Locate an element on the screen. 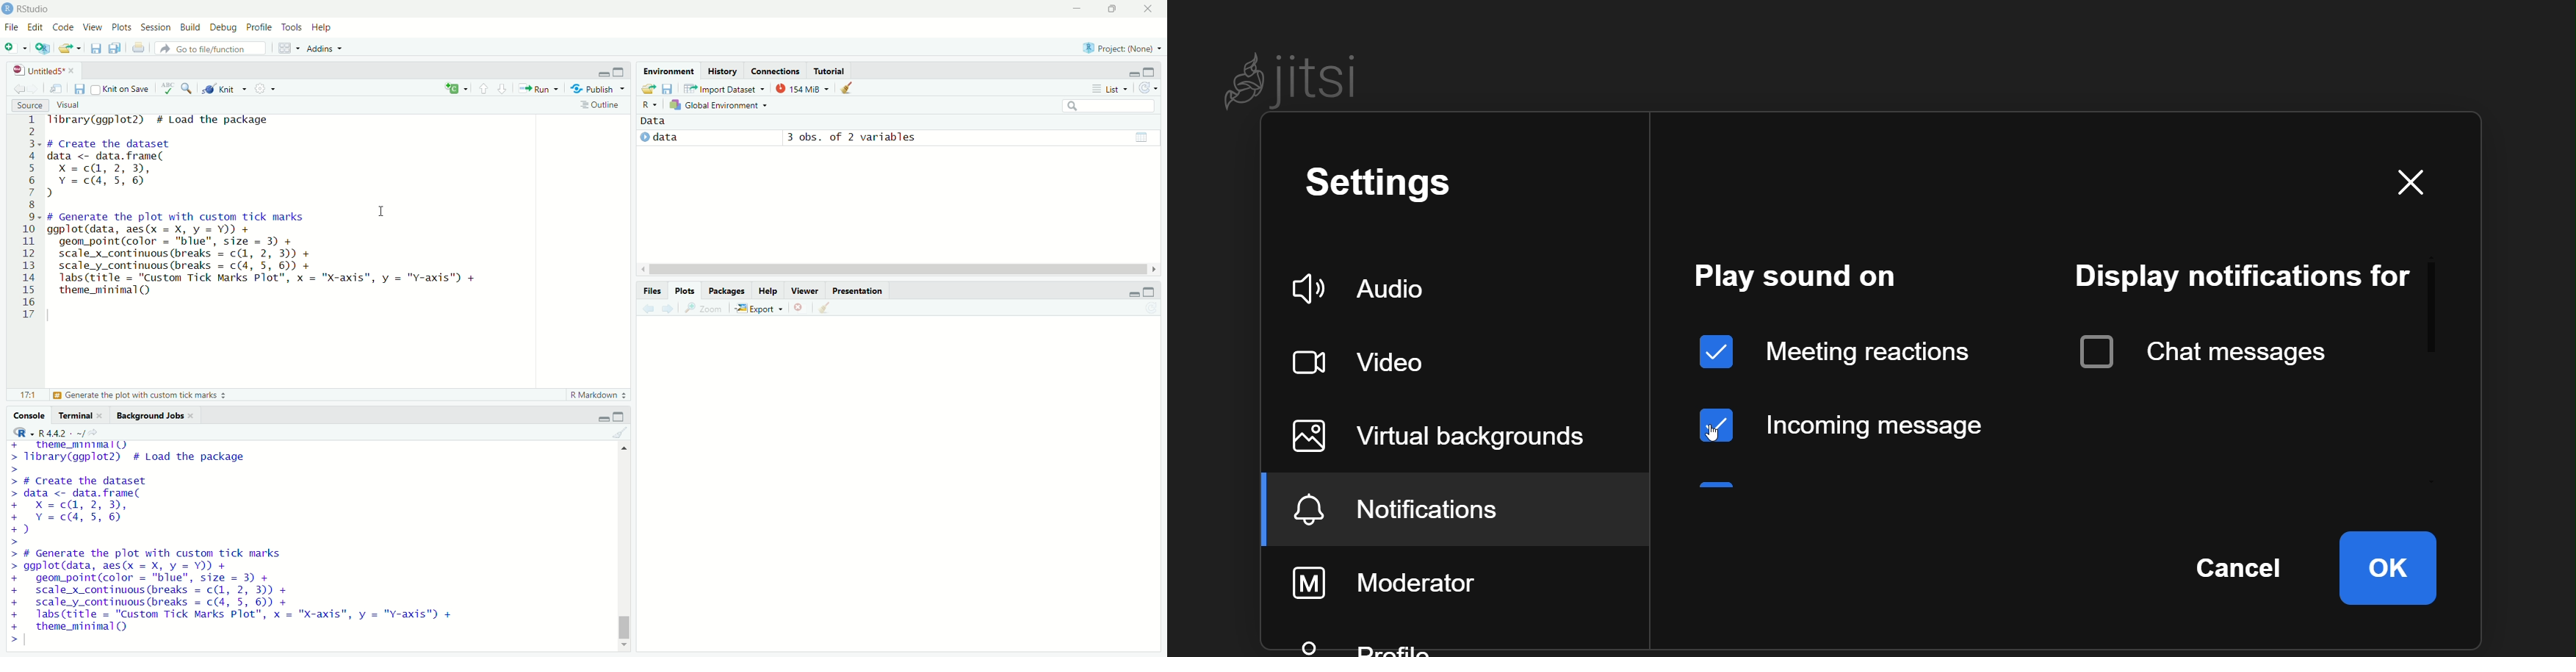 The image size is (2576, 672). view the current working directory is located at coordinates (102, 432).